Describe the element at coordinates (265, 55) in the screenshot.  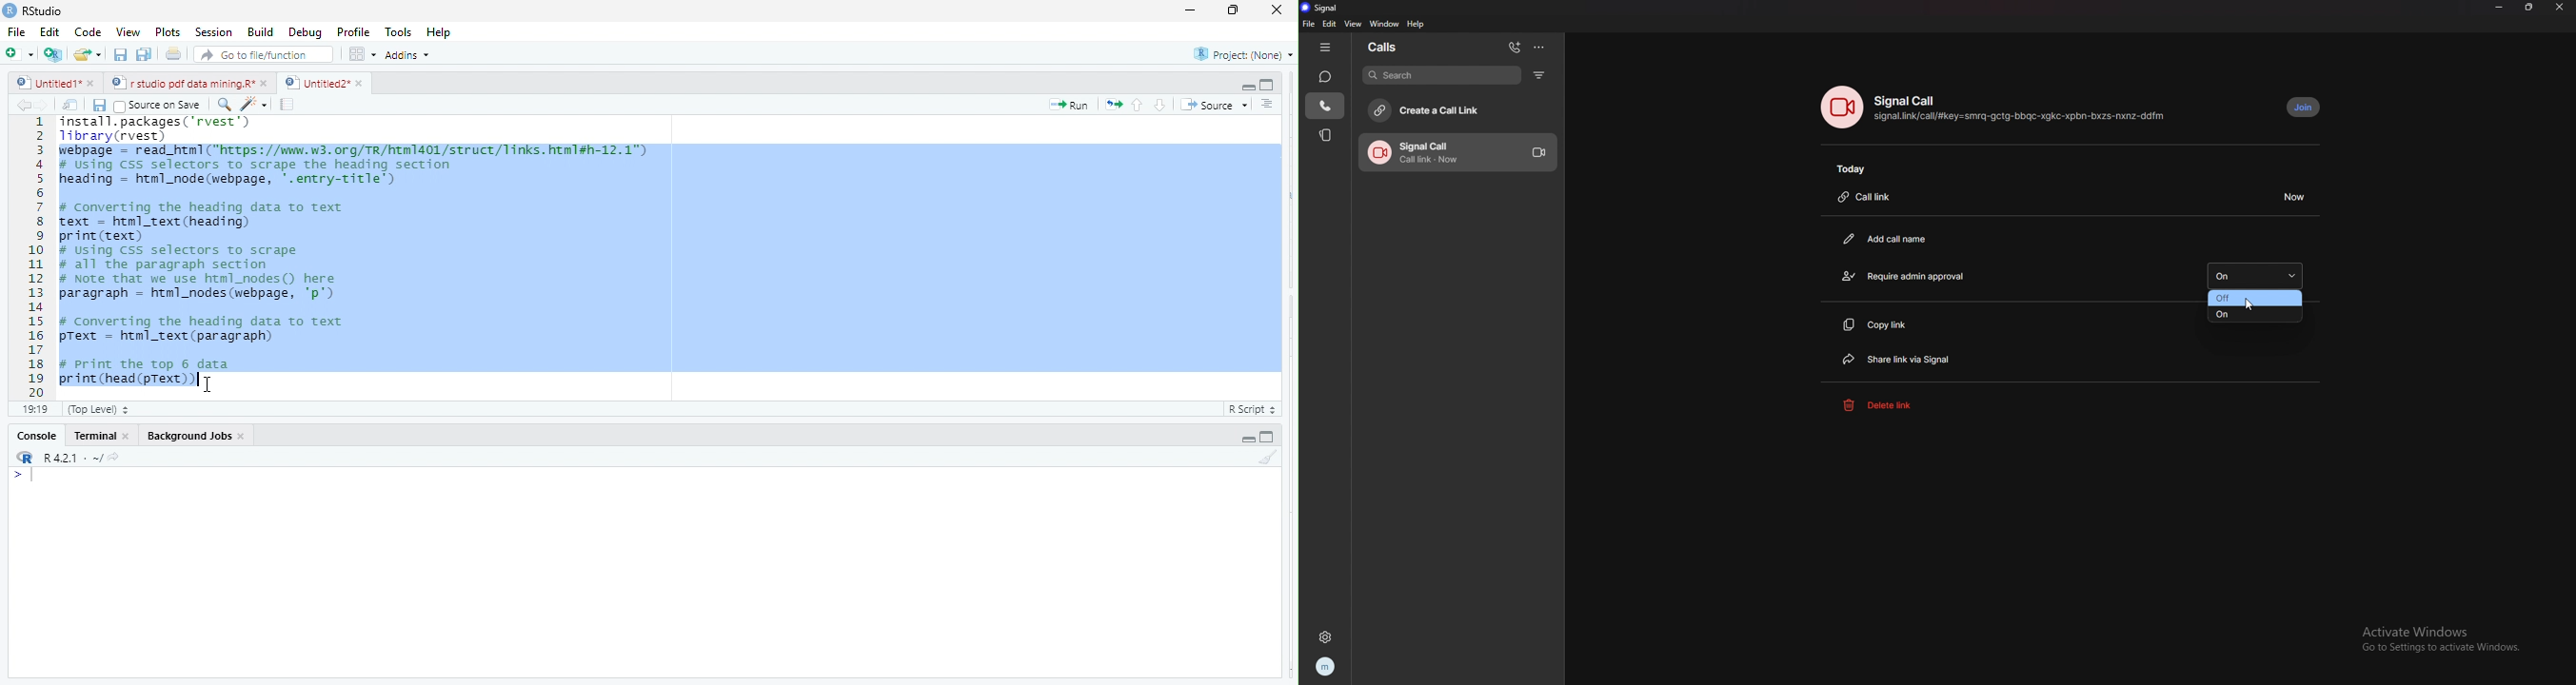
I see ` Go to file/function` at that location.